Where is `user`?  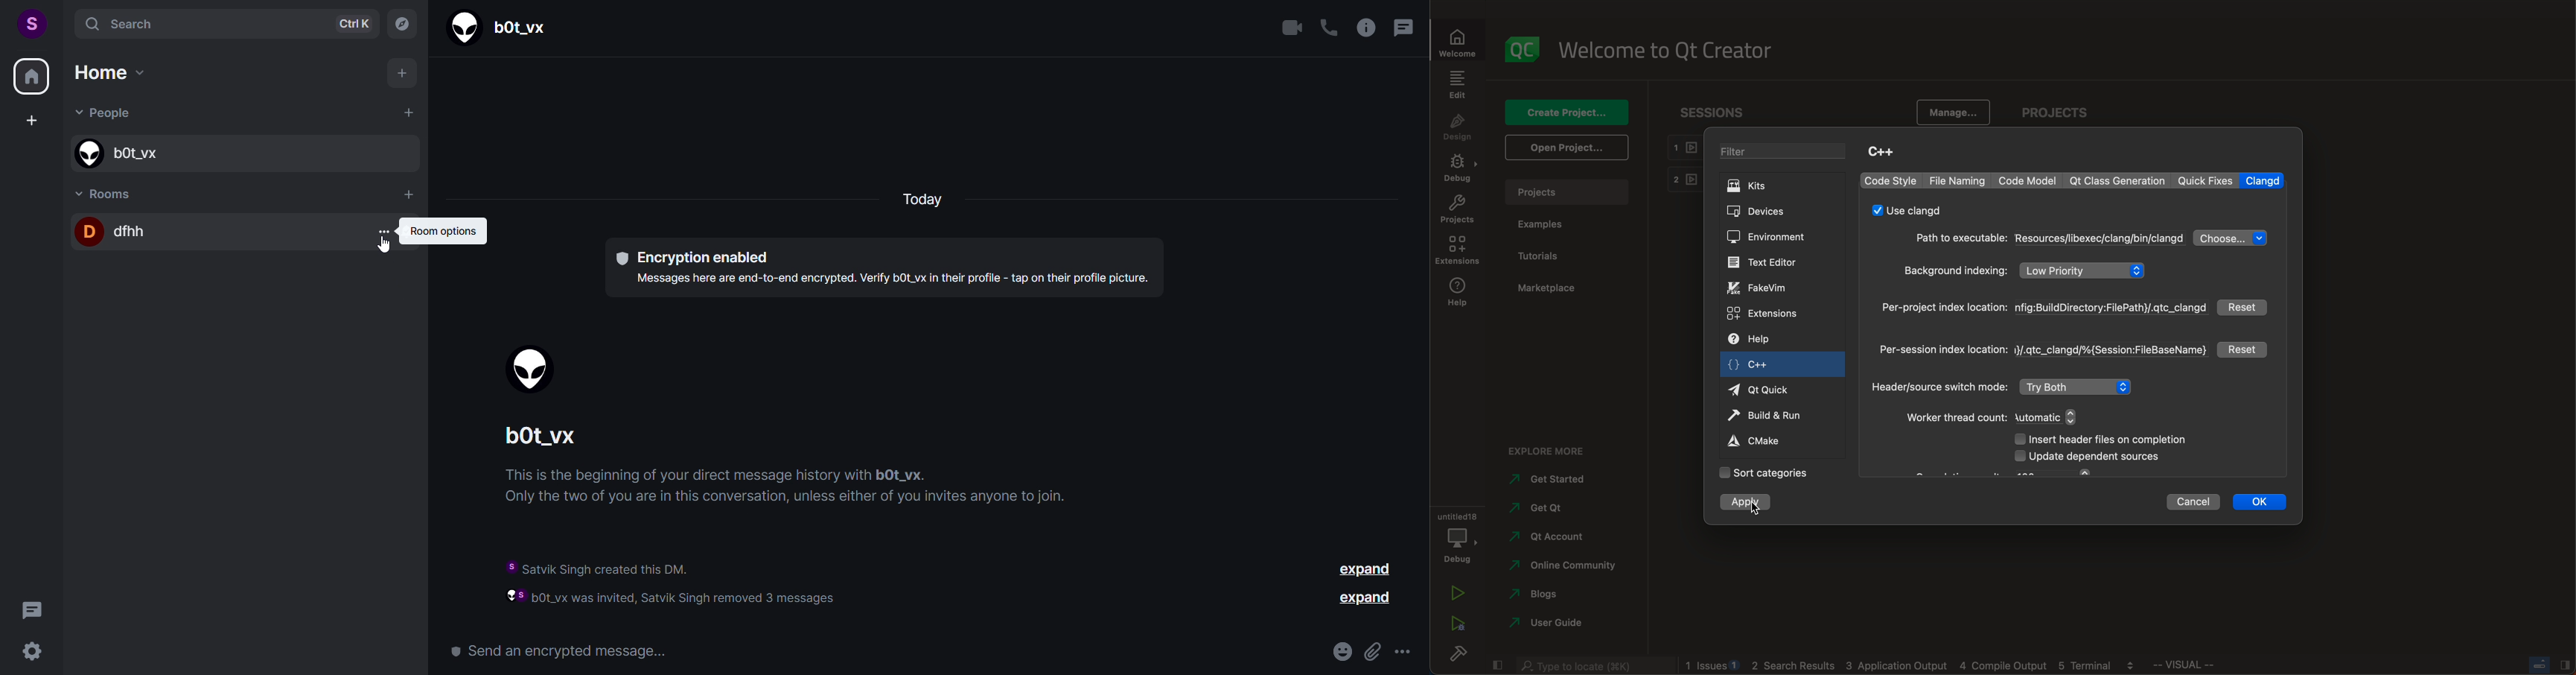 user is located at coordinates (31, 22).